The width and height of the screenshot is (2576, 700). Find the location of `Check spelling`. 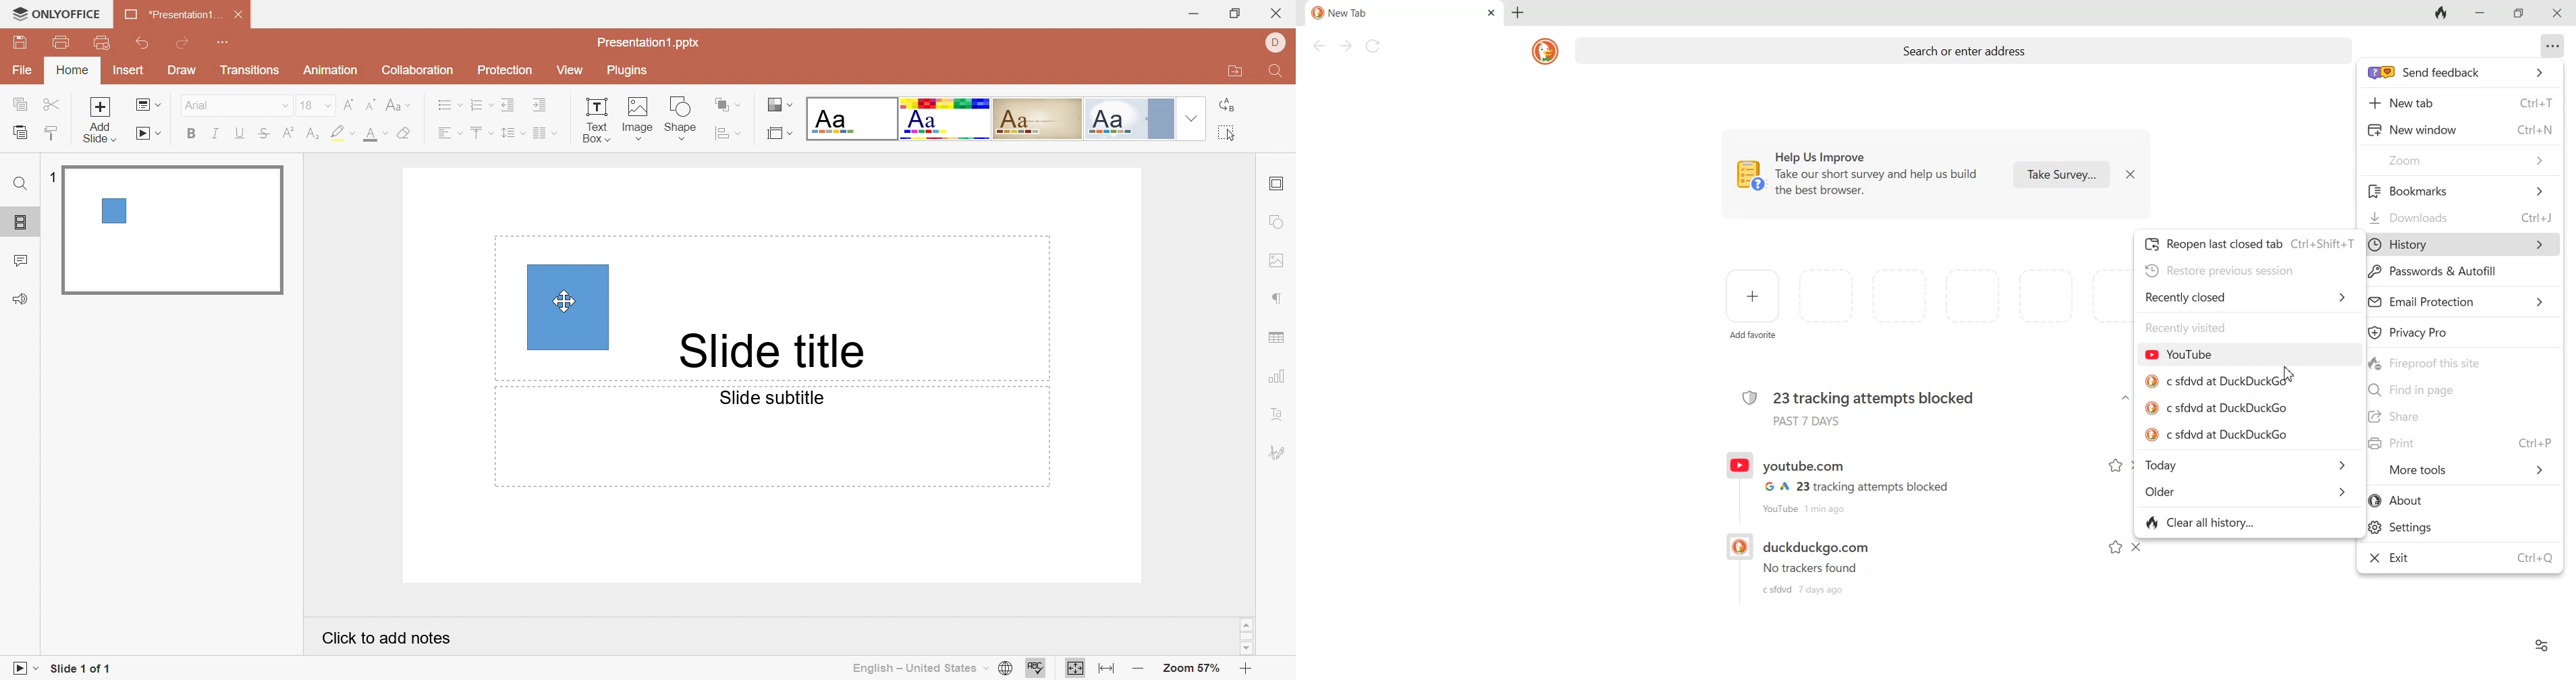

Check spelling is located at coordinates (1037, 669).